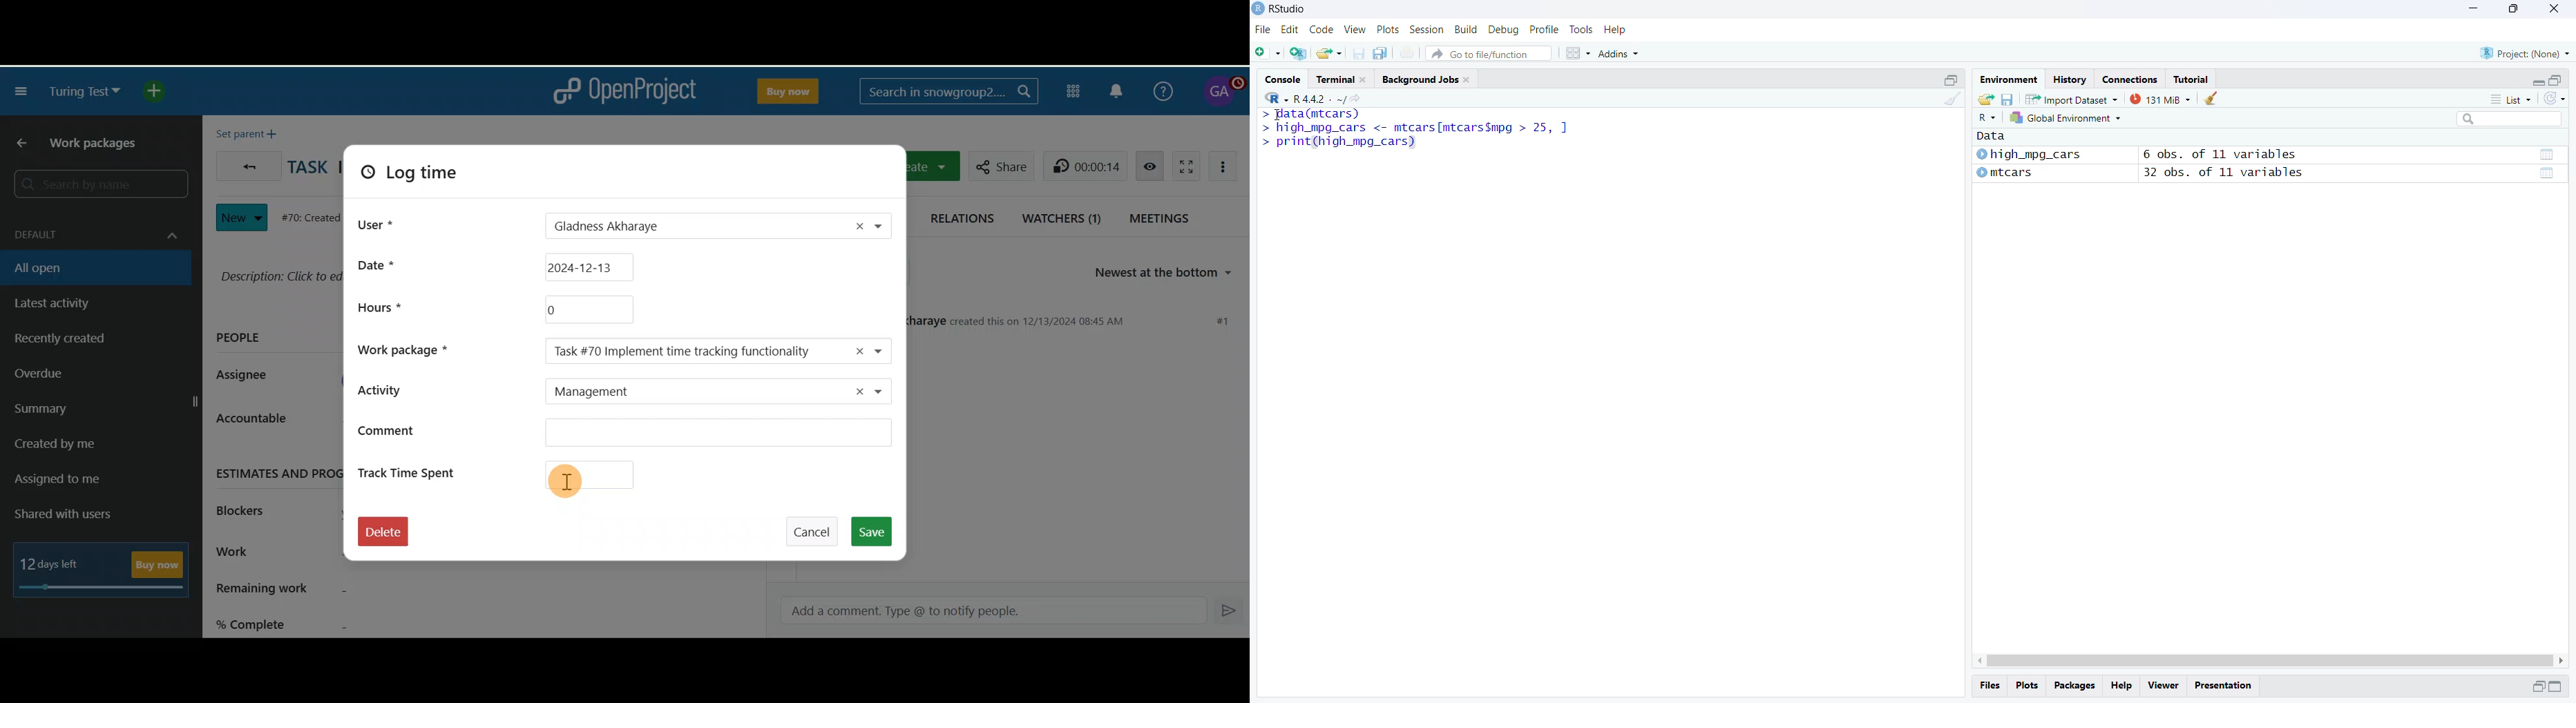 Image resolution: width=2576 pixels, height=728 pixels. What do you see at coordinates (1231, 609) in the screenshot?
I see `Enter` at bounding box center [1231, 609].